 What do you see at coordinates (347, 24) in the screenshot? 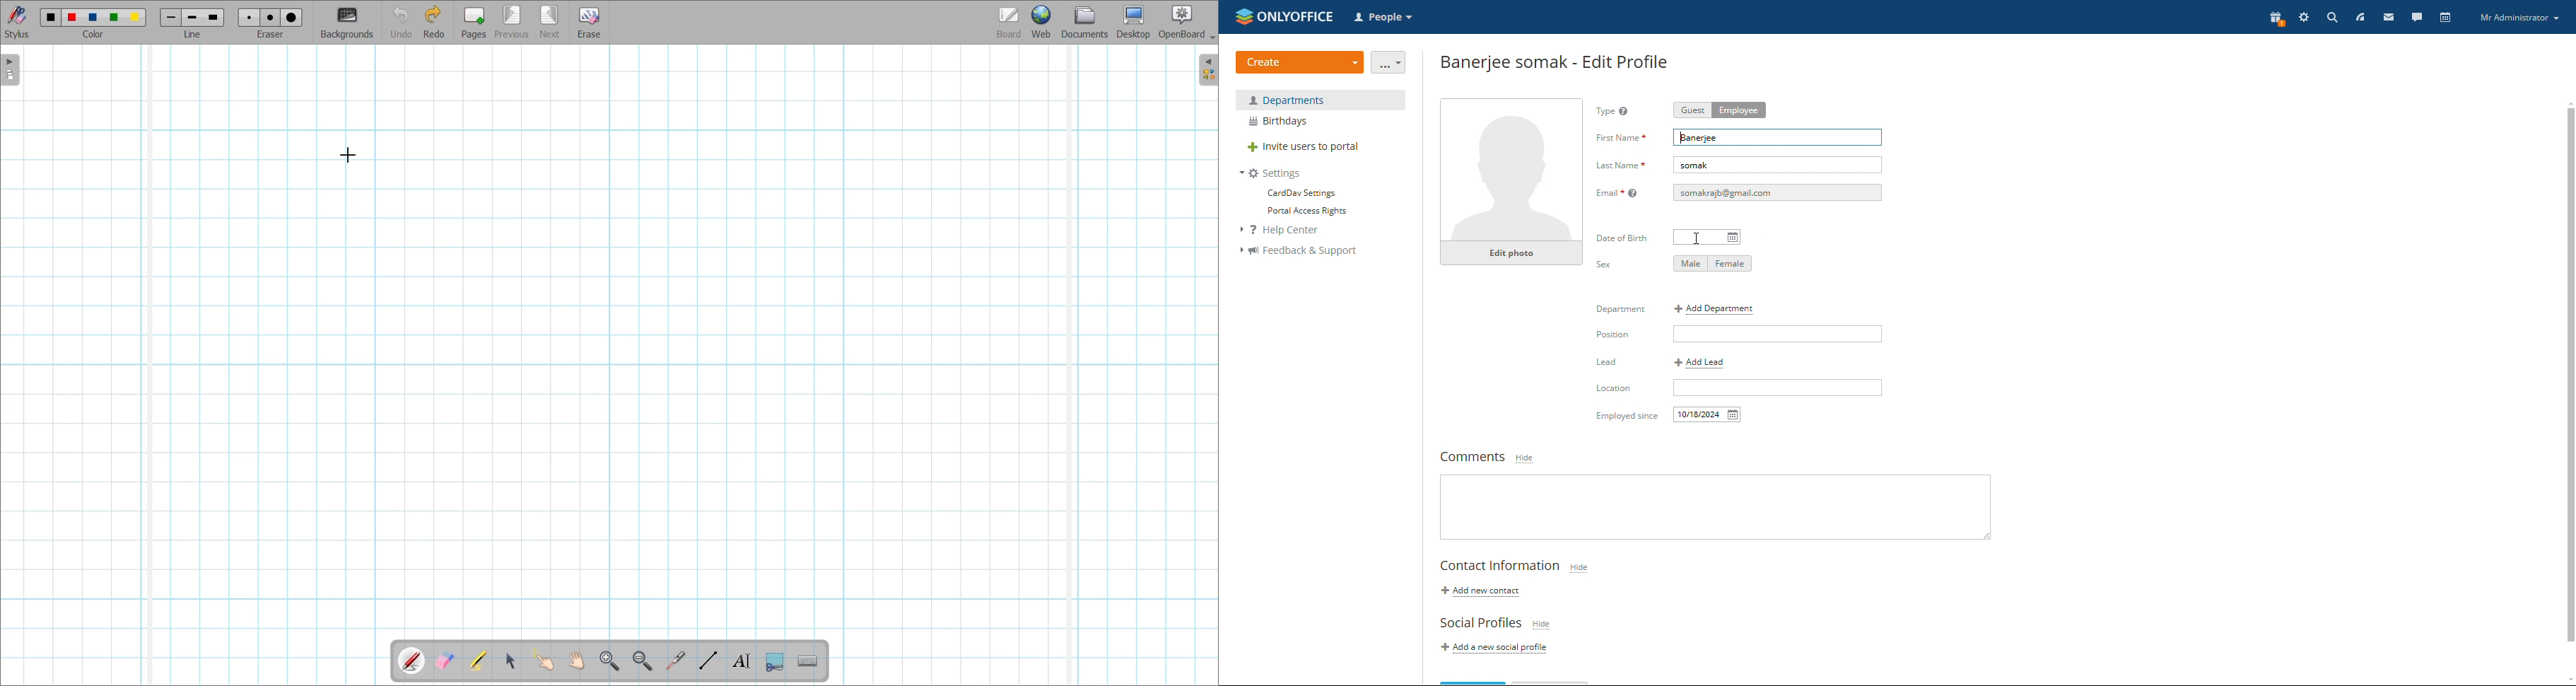
I see `Change background` at bounding box center [347, 24].